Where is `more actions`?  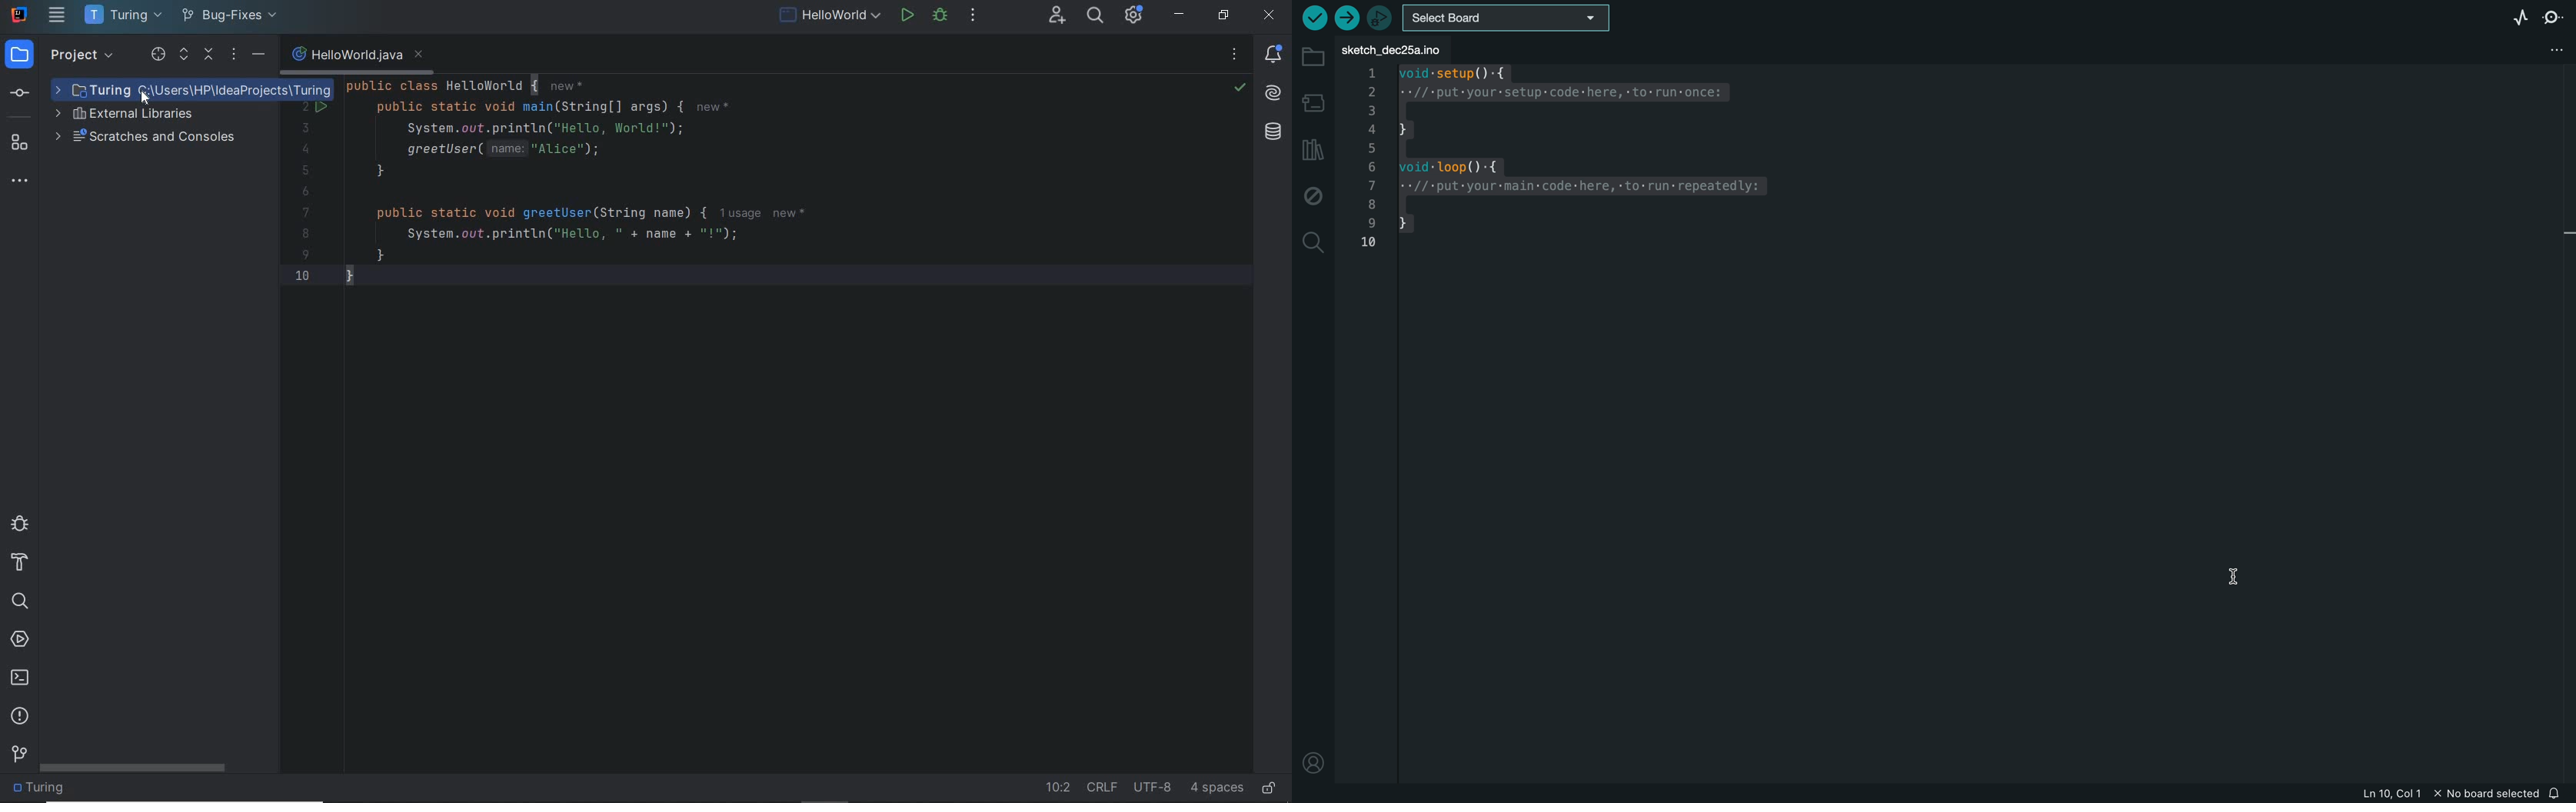
more actions is located at coordinates (973, 17).